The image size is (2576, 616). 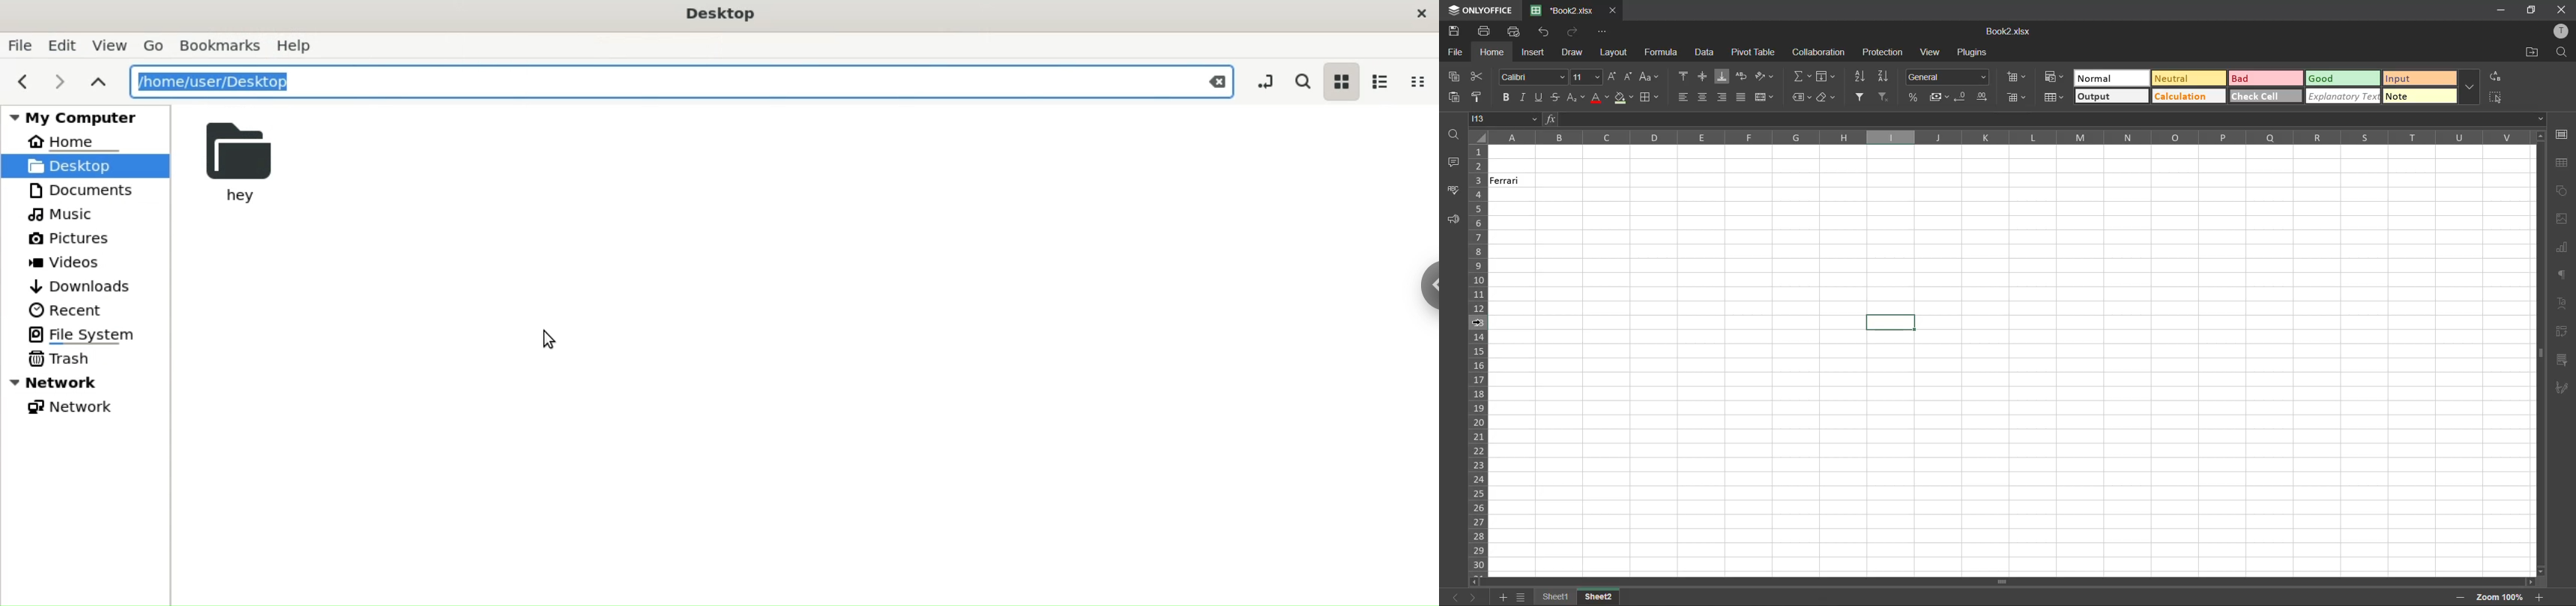 I want to click on fill color, so click(x=1623, y=98).